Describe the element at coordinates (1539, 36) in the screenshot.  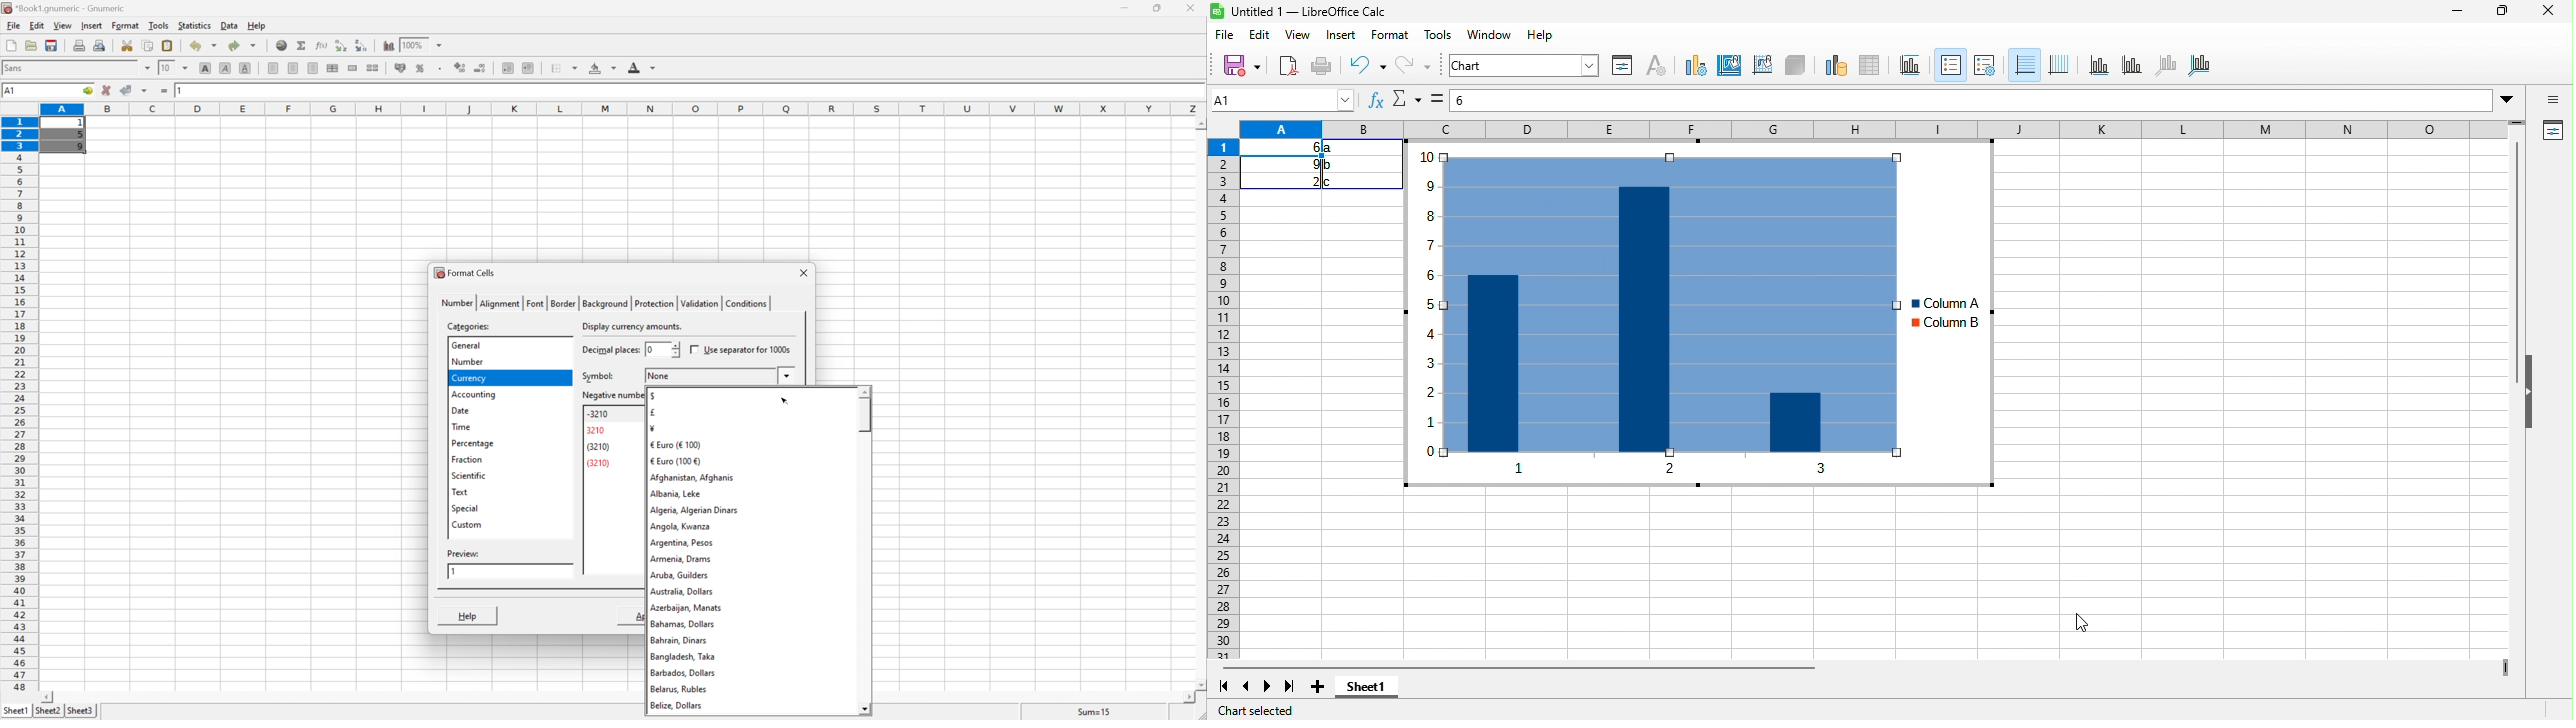
I see `help` at that location.